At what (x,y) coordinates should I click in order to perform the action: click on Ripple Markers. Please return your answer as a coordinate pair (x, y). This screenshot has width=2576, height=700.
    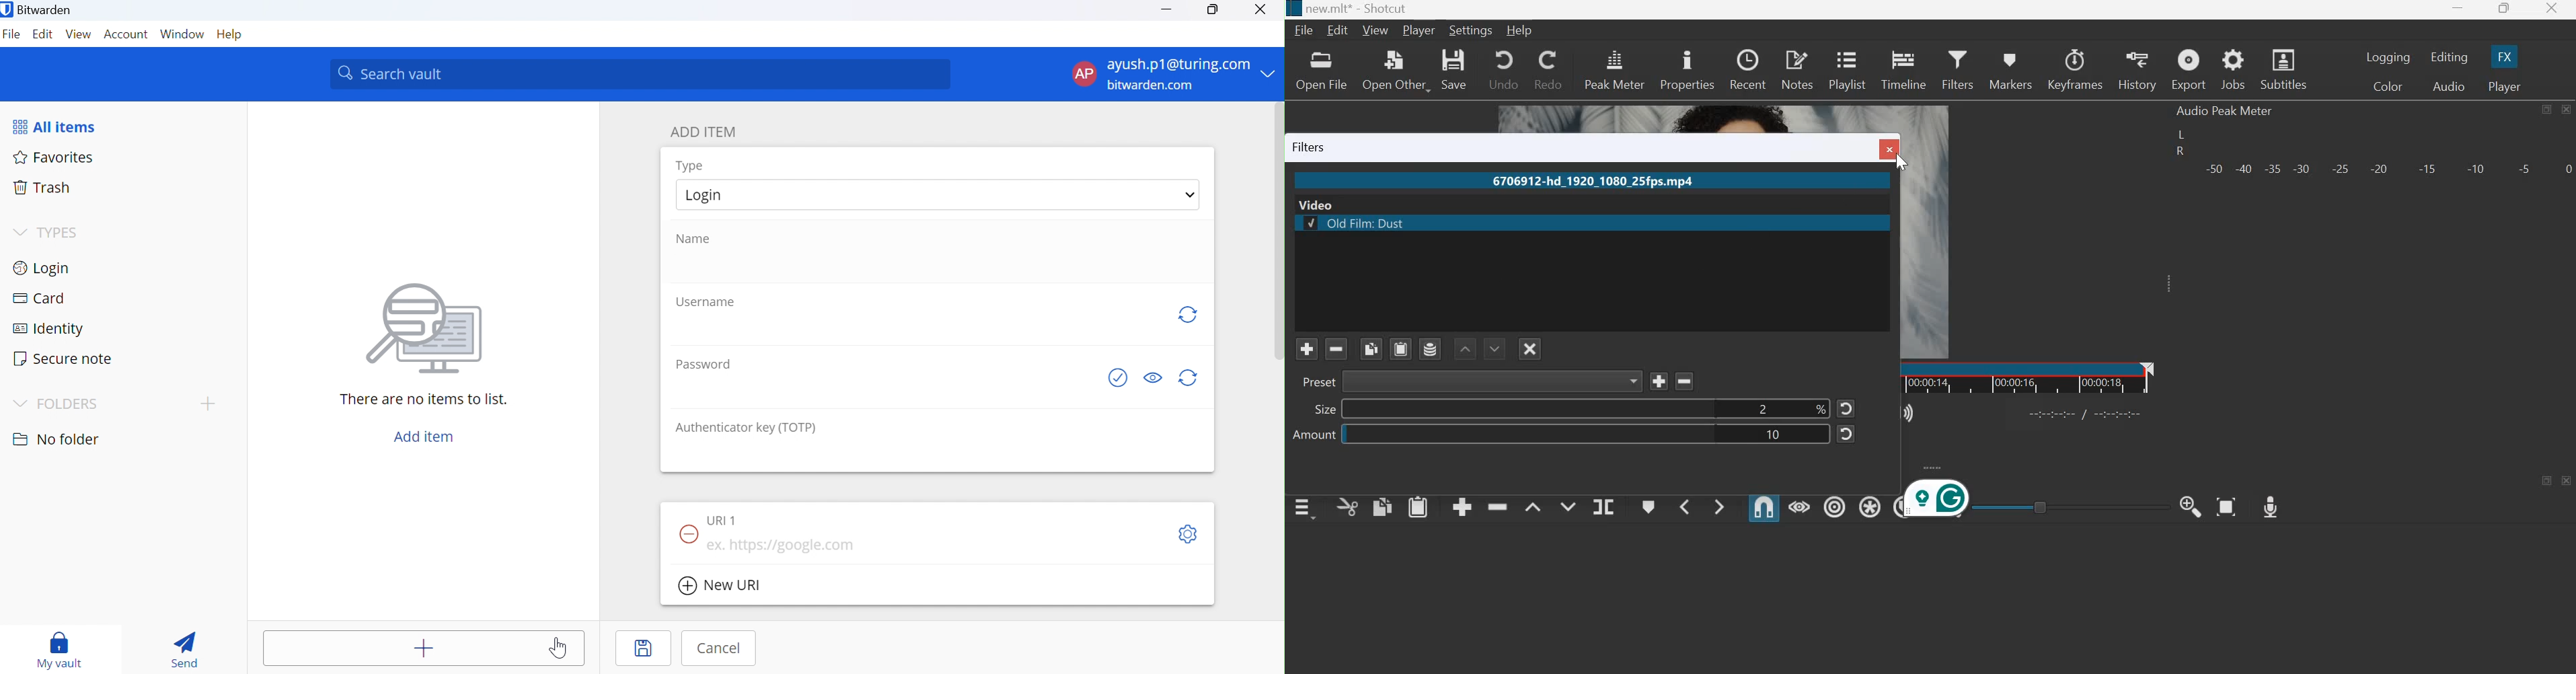
    Looking at the image, I should click on (1896, 507).